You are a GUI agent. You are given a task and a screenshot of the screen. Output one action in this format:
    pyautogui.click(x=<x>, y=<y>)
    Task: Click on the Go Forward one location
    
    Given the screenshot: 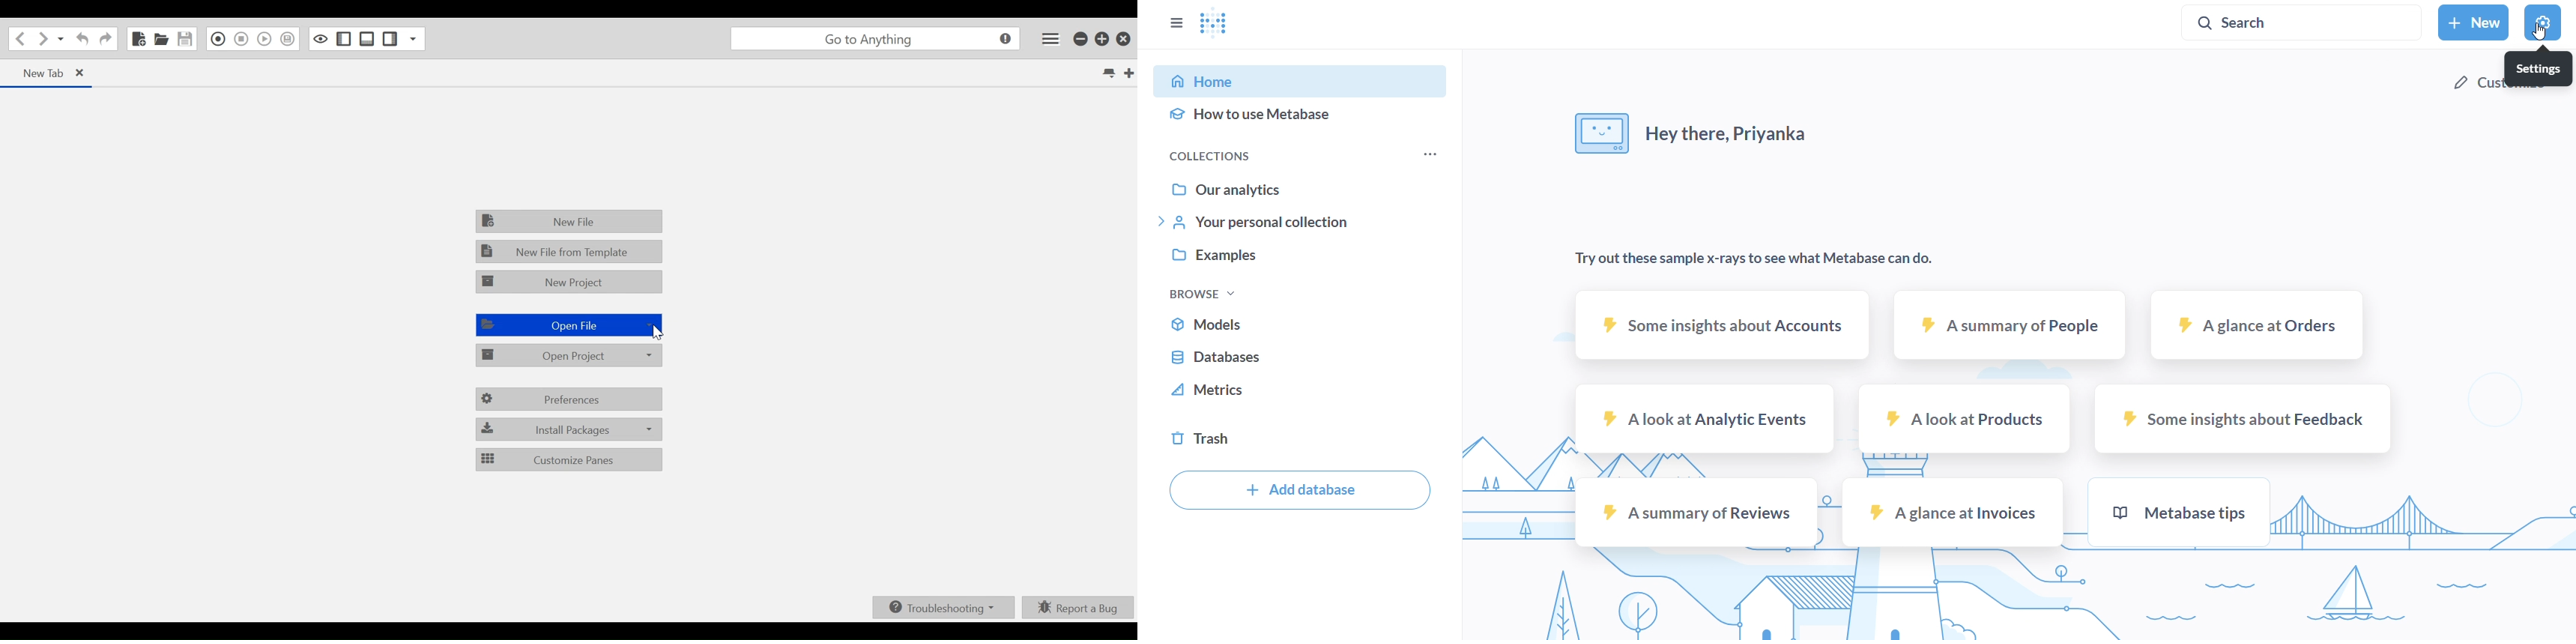 What is the action you would take?
    pyautogui.click(x=42, y=39)
    